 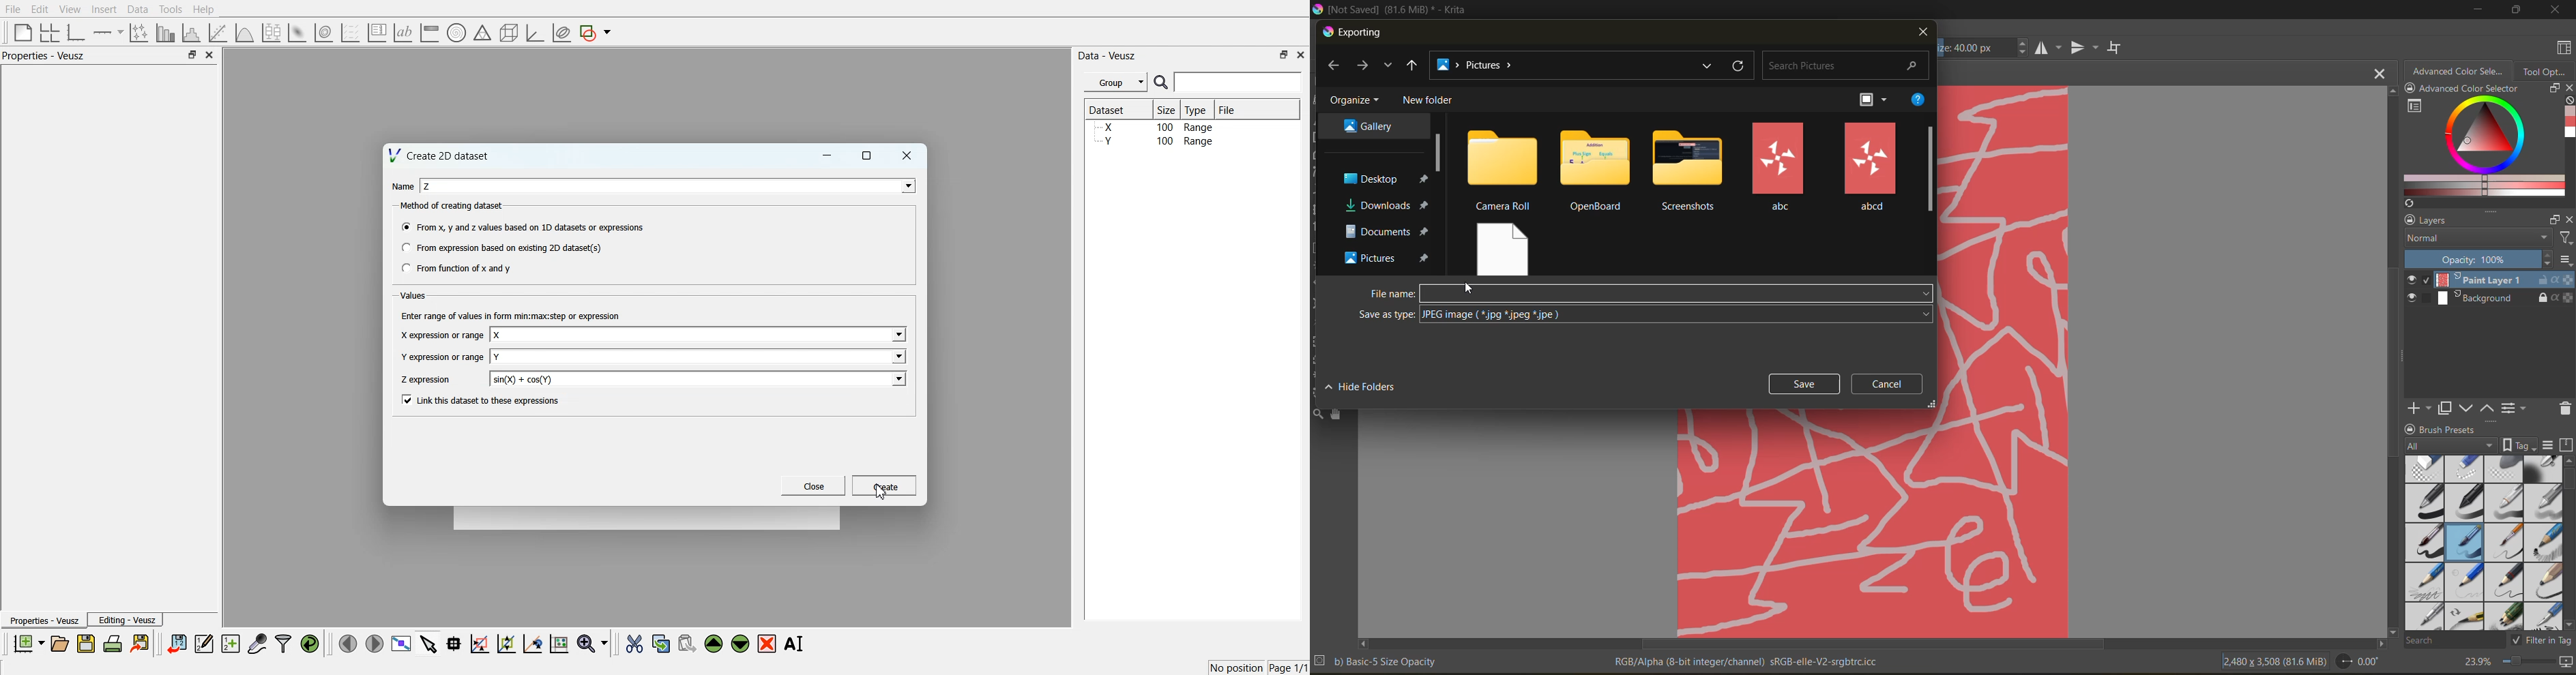 I want to click on close, so click(x=1922, y=33).